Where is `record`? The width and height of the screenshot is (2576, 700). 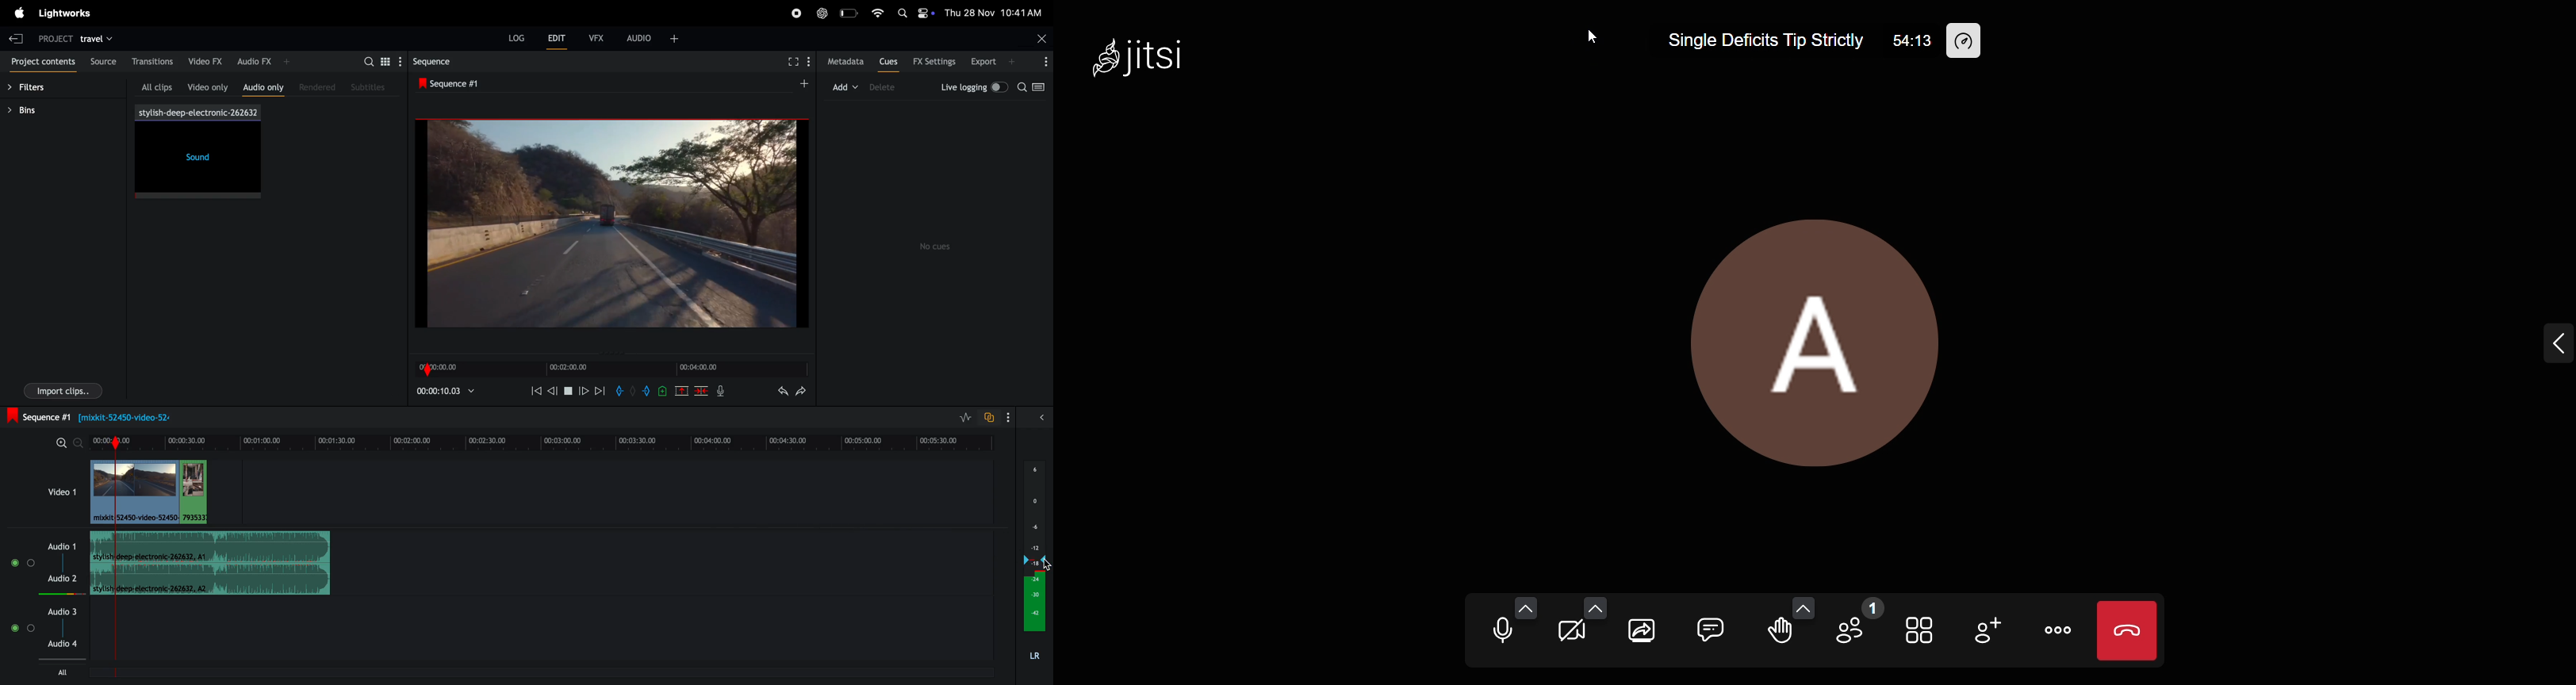 record is located at coordinates (794, 12).